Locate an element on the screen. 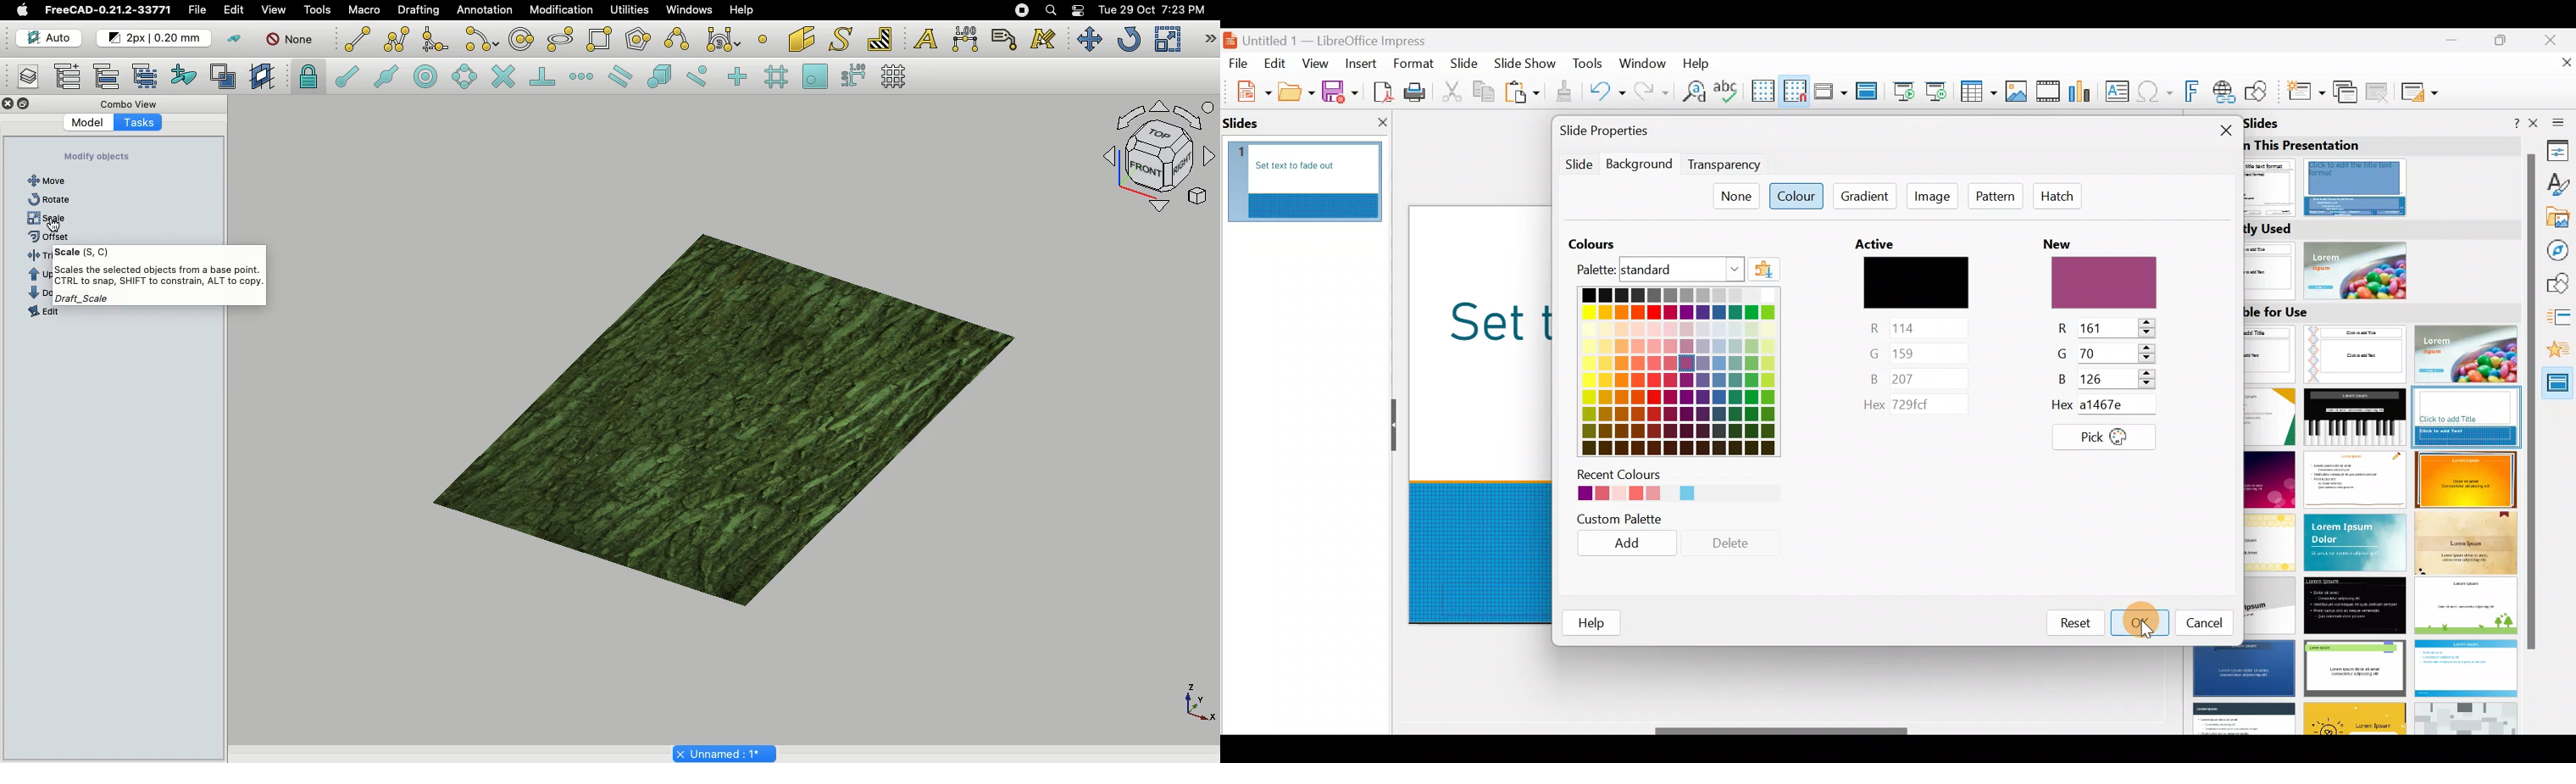 This screenshot has height=784, width=2576. Cursor is located at coordinates (2144, 617).